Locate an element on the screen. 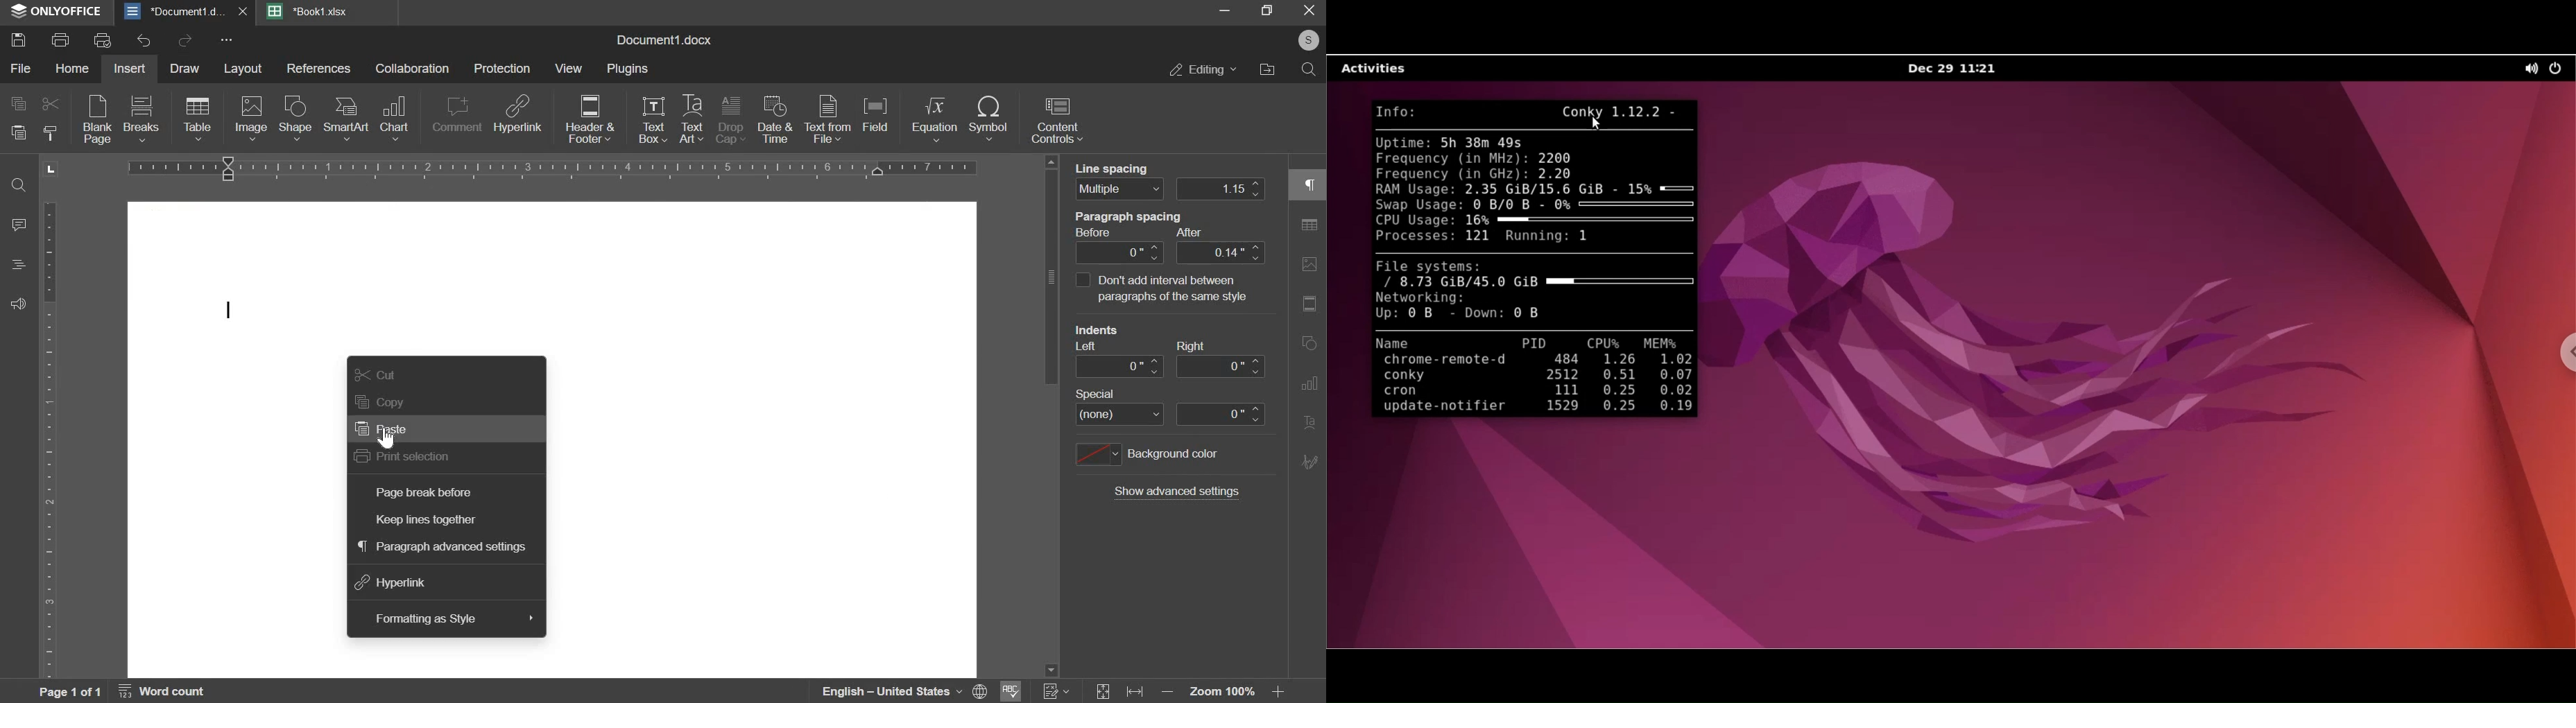  date & time is located at coordinates (776, 121).